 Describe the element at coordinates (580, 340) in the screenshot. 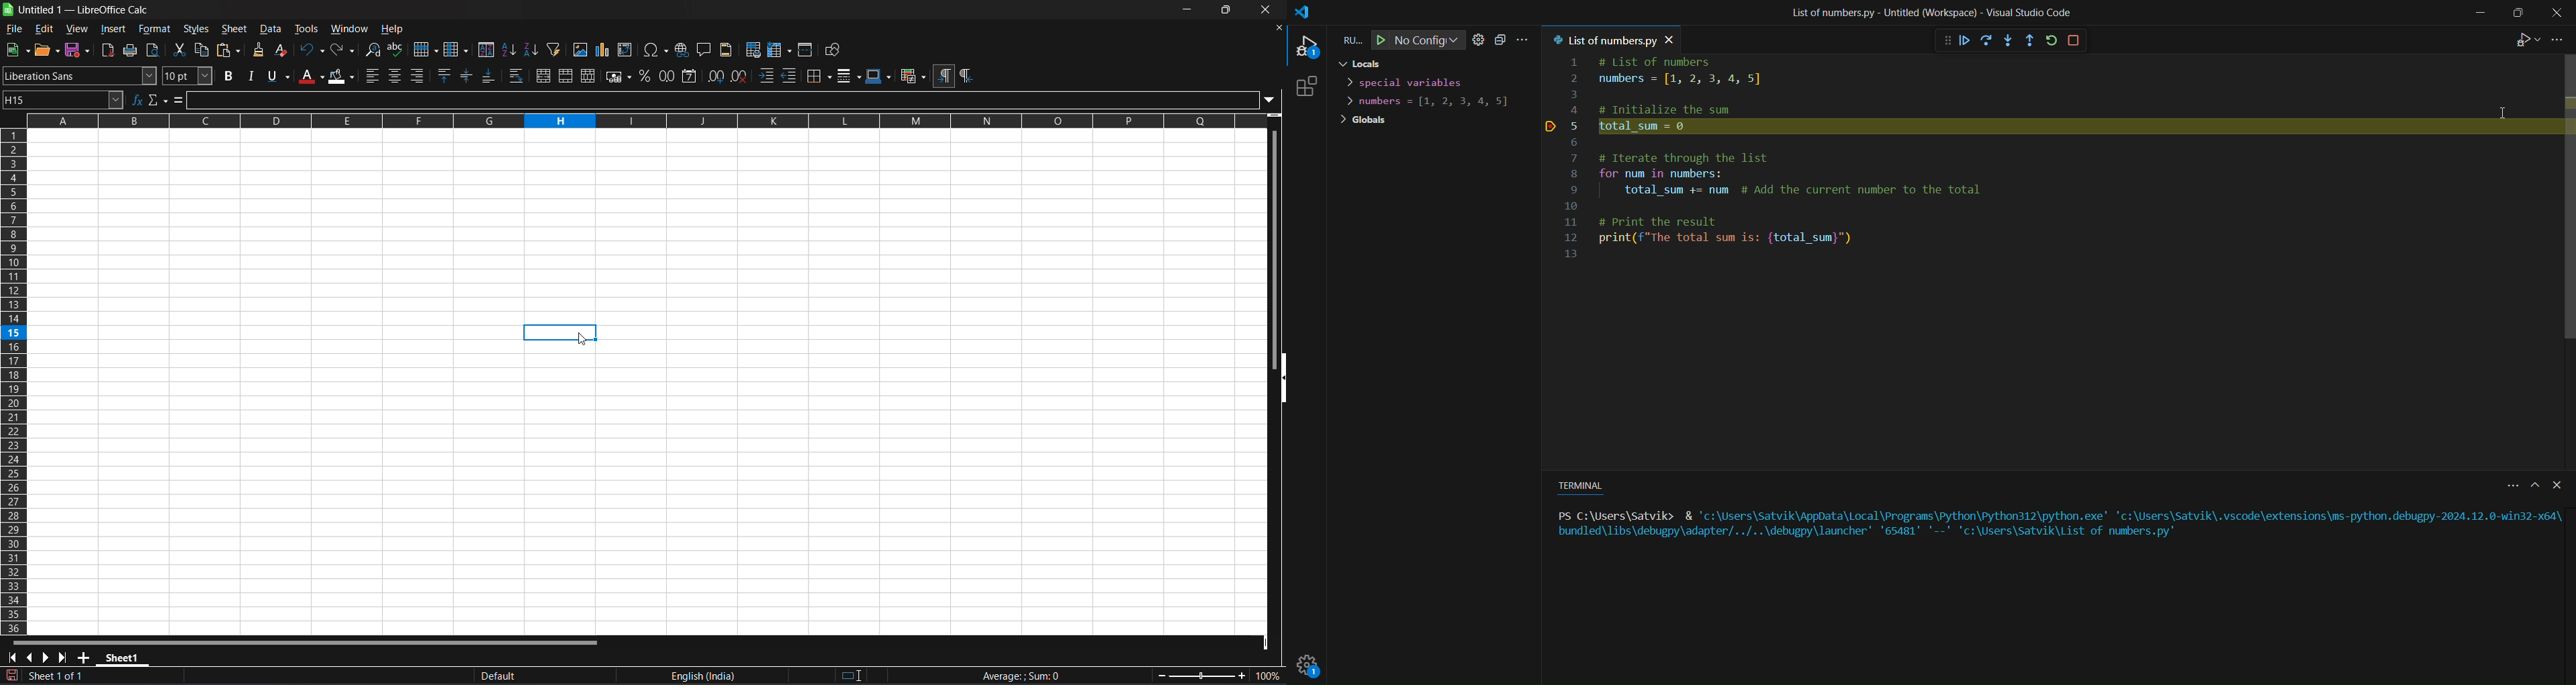

I see `cursor` at that location.